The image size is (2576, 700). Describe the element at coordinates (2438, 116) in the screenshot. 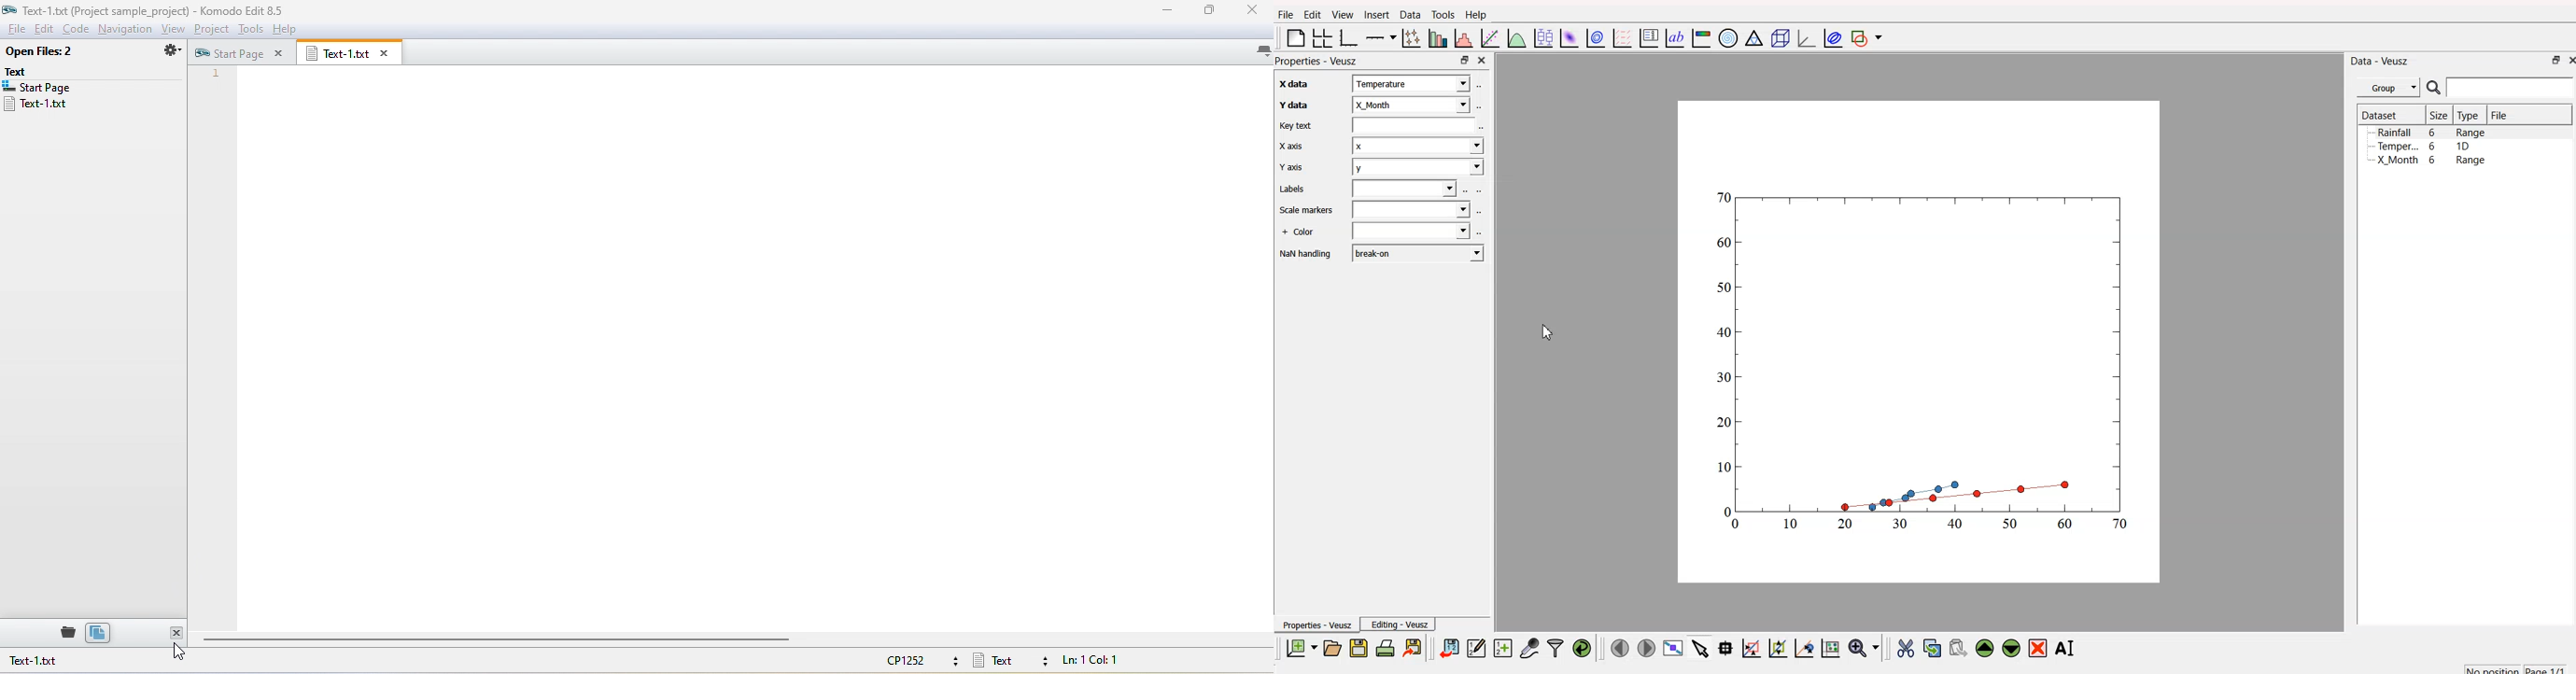

I see `| Size` at that location.